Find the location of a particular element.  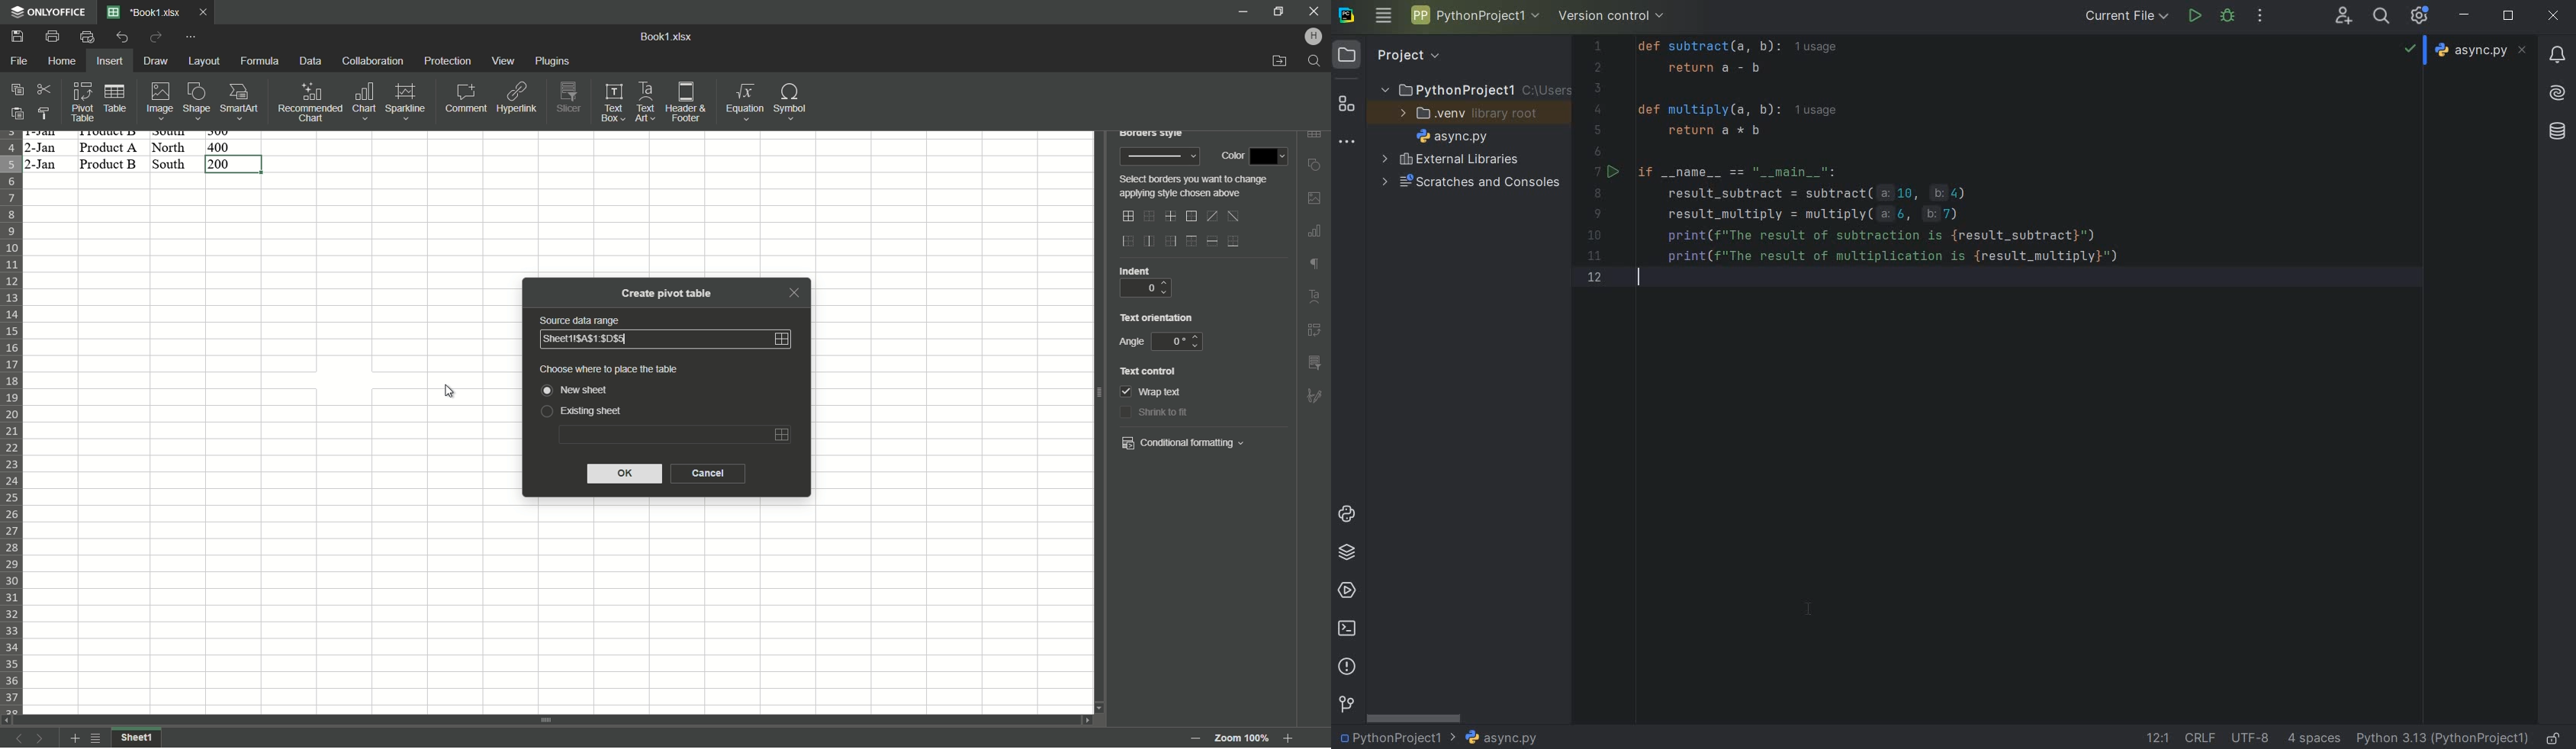

hp is located at coordinates (1315, 36).